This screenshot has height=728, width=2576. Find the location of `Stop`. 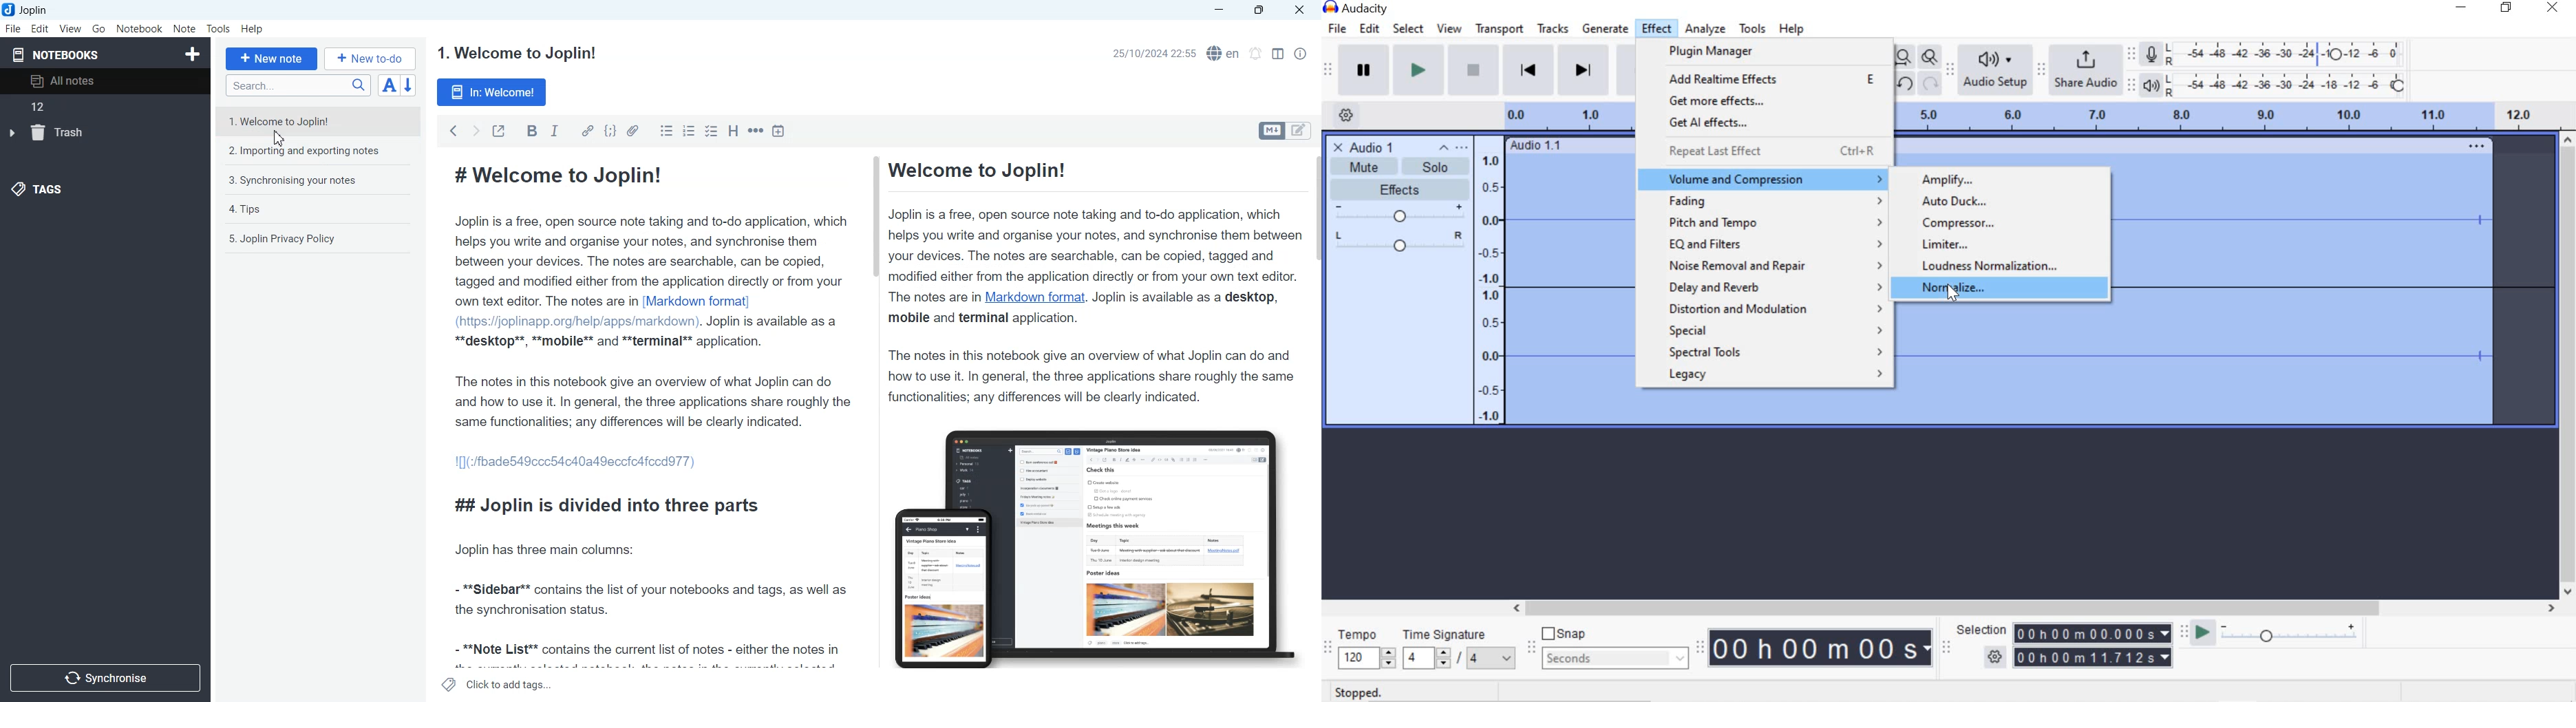

Stop is located at coordinates (1472, 71).